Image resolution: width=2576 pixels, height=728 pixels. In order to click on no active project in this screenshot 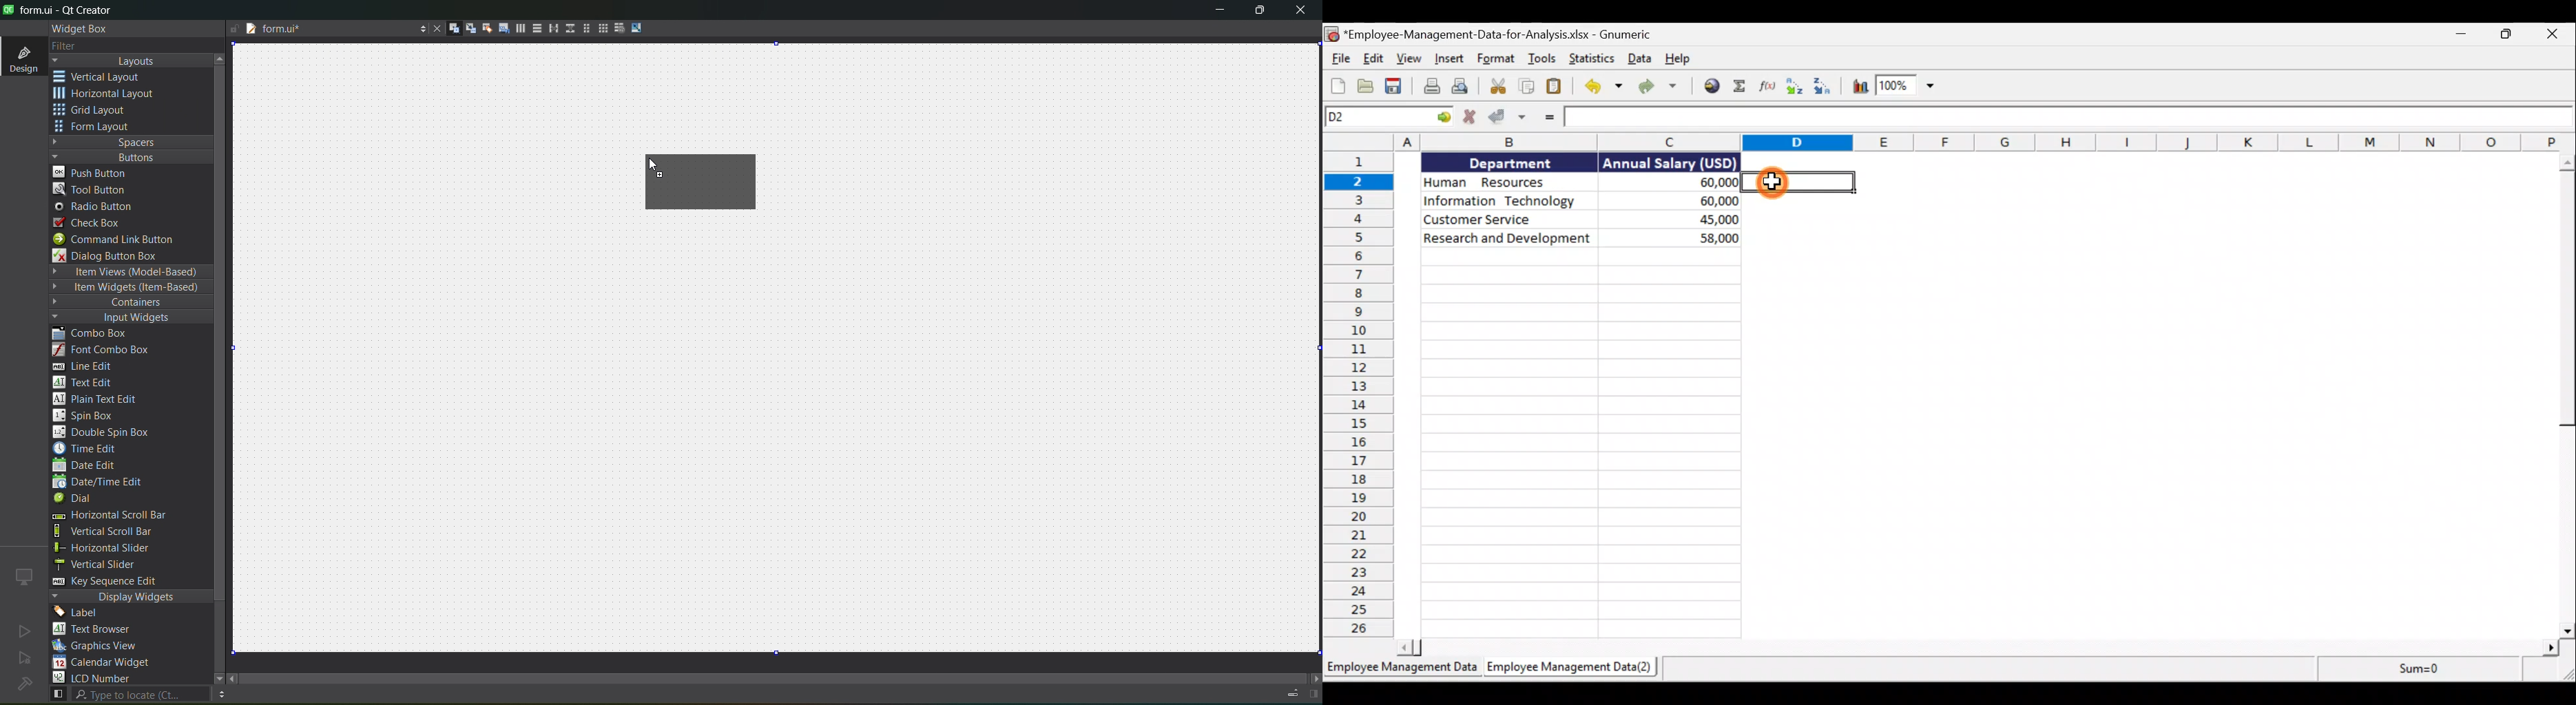, I will do `click(25, 659)`.